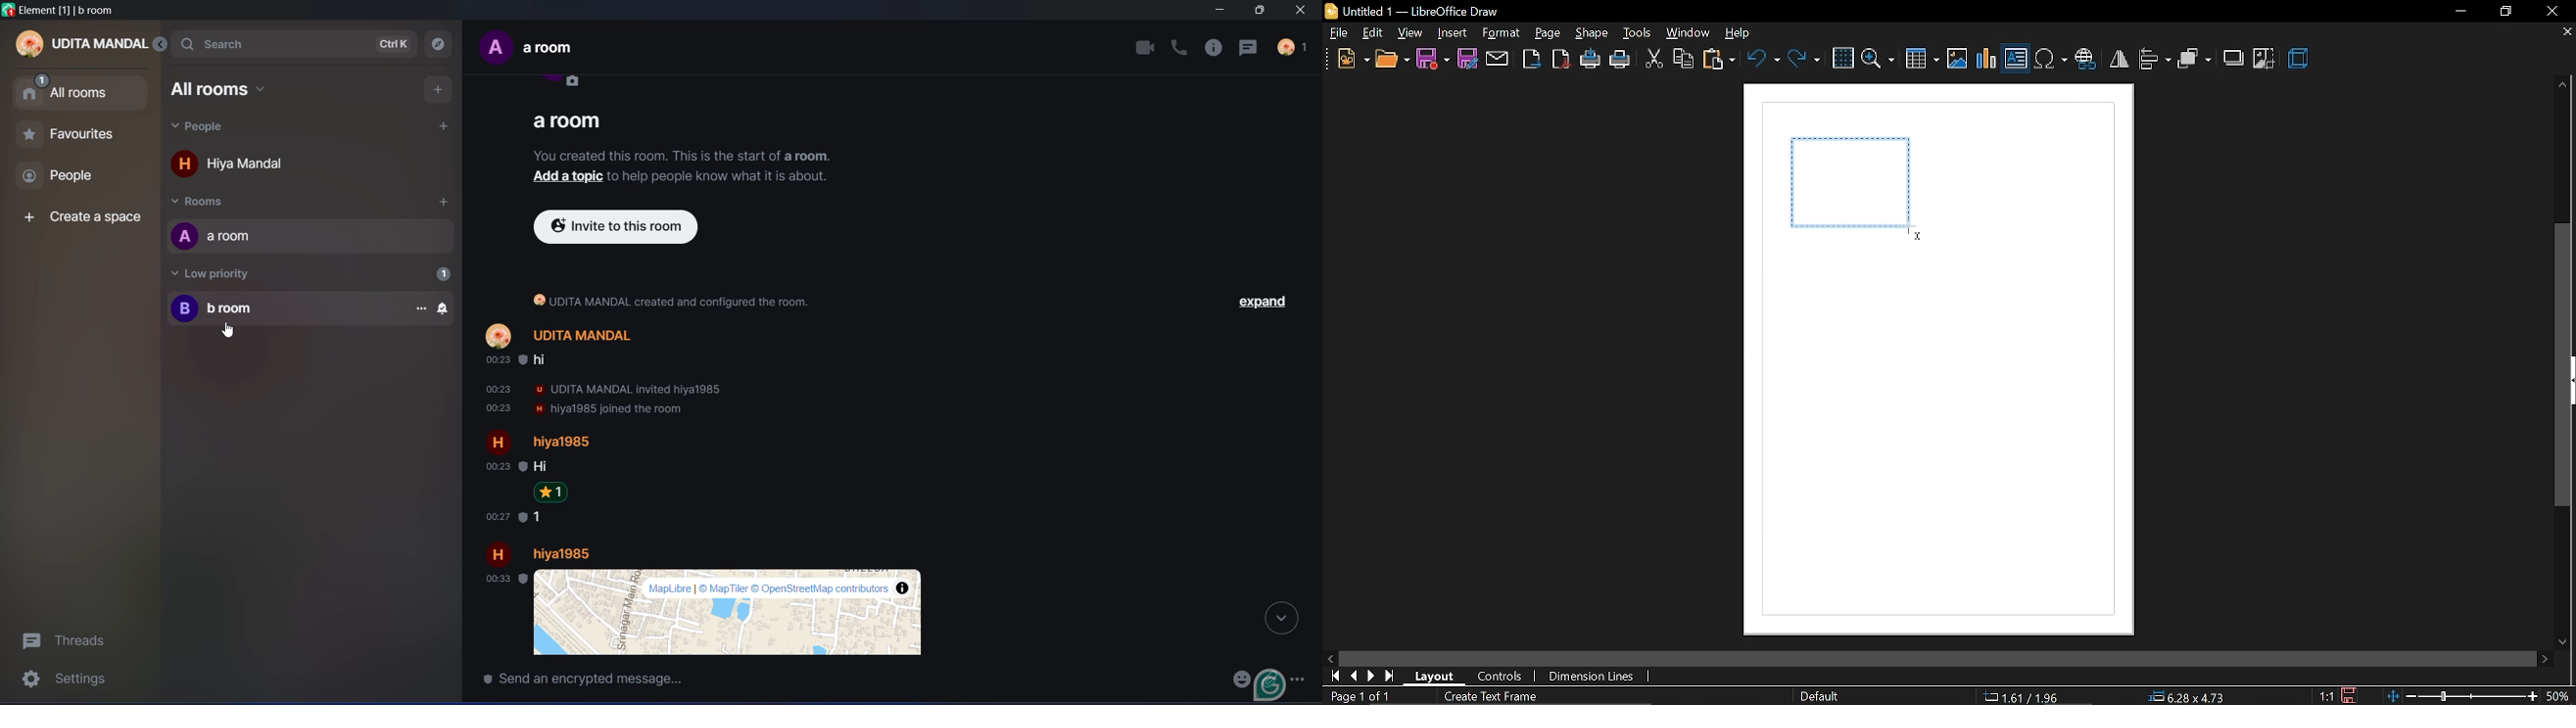 The width and height of the screenshot is (2576, 728). What do you see at coordinates (226, 236) in the screenshot?
I see `A a room` at bounding box center [226, 236].